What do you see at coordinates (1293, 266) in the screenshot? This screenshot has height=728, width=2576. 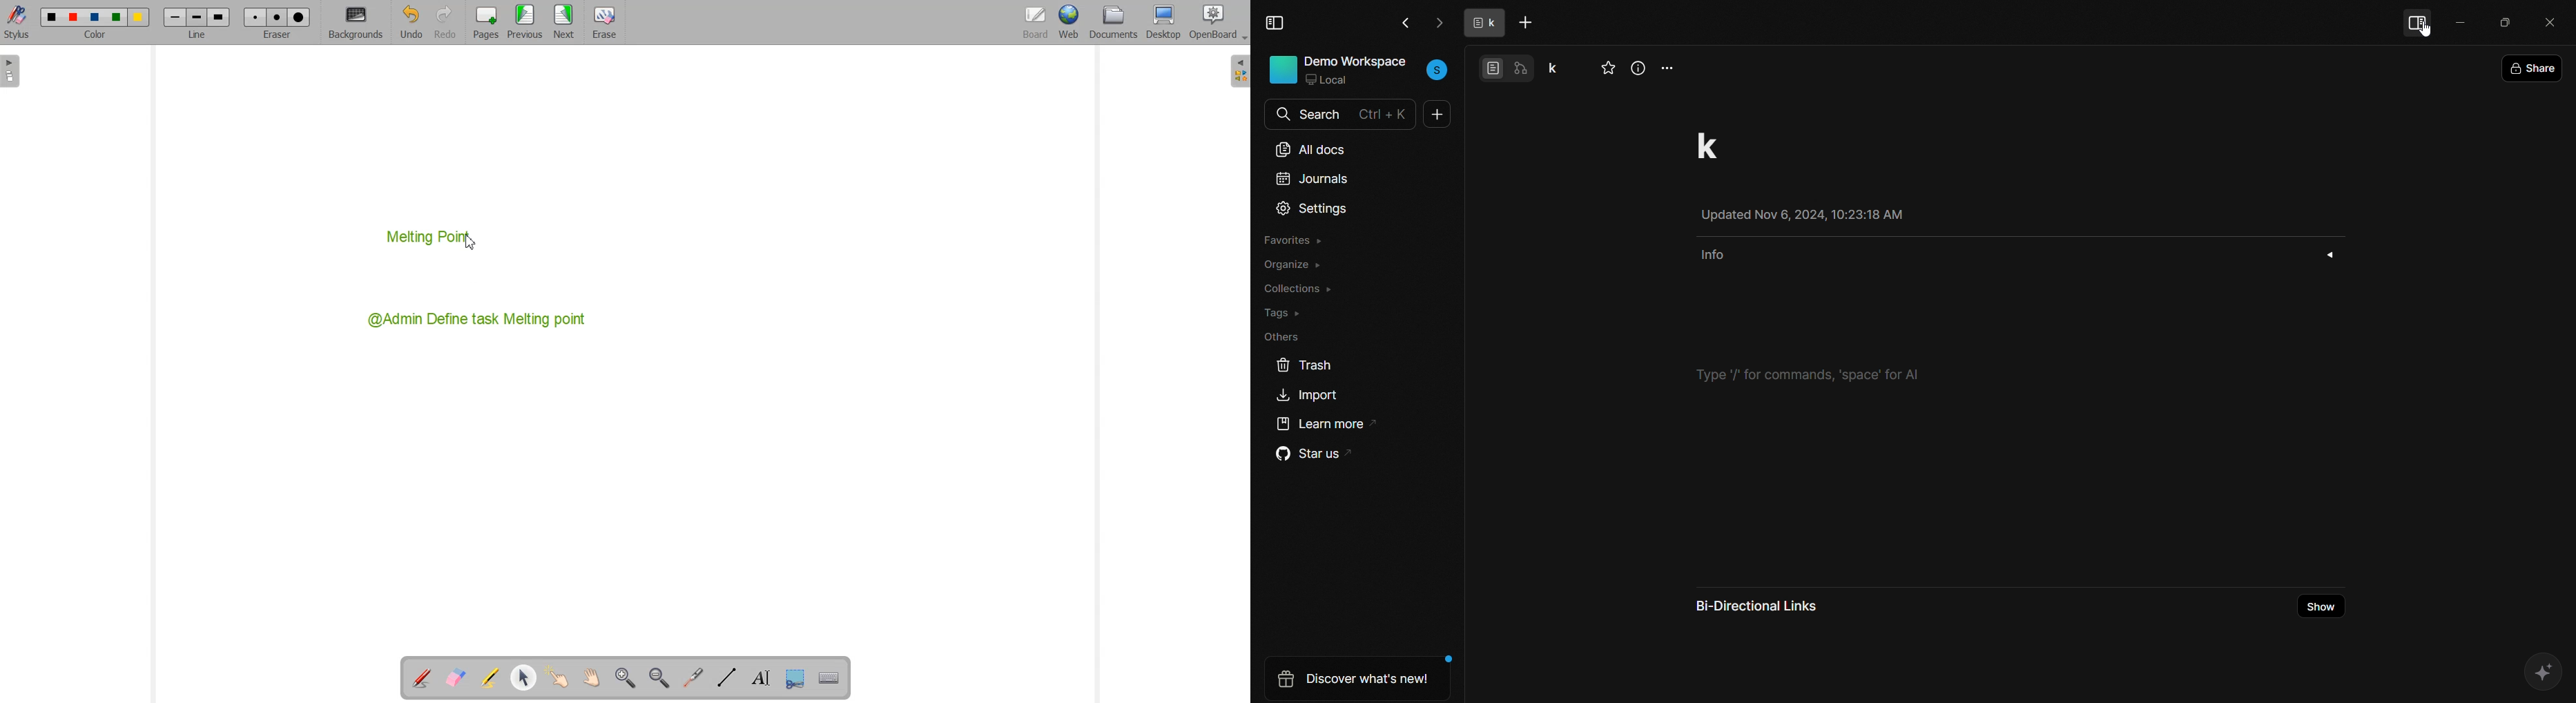 I see `organize` at bounding box center [1293, 266].